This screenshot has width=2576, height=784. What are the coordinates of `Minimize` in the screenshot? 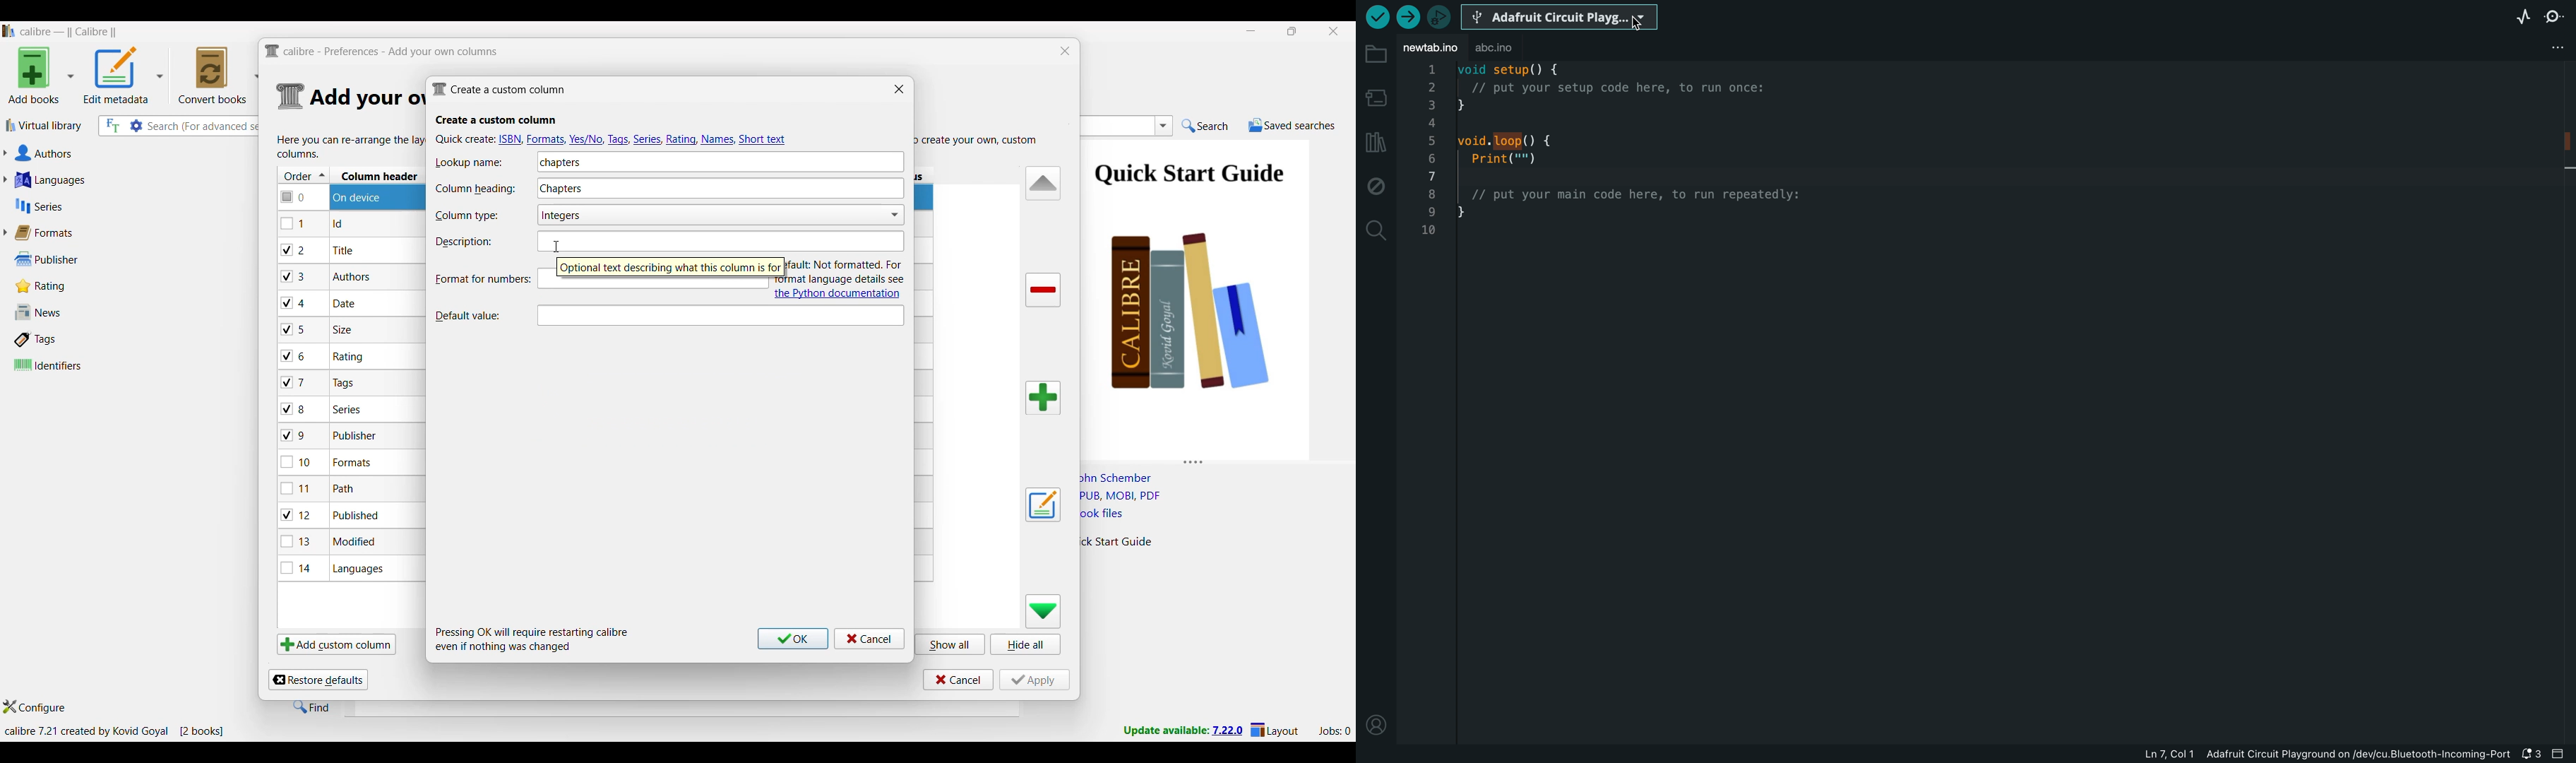 It's located at (1251, 31).